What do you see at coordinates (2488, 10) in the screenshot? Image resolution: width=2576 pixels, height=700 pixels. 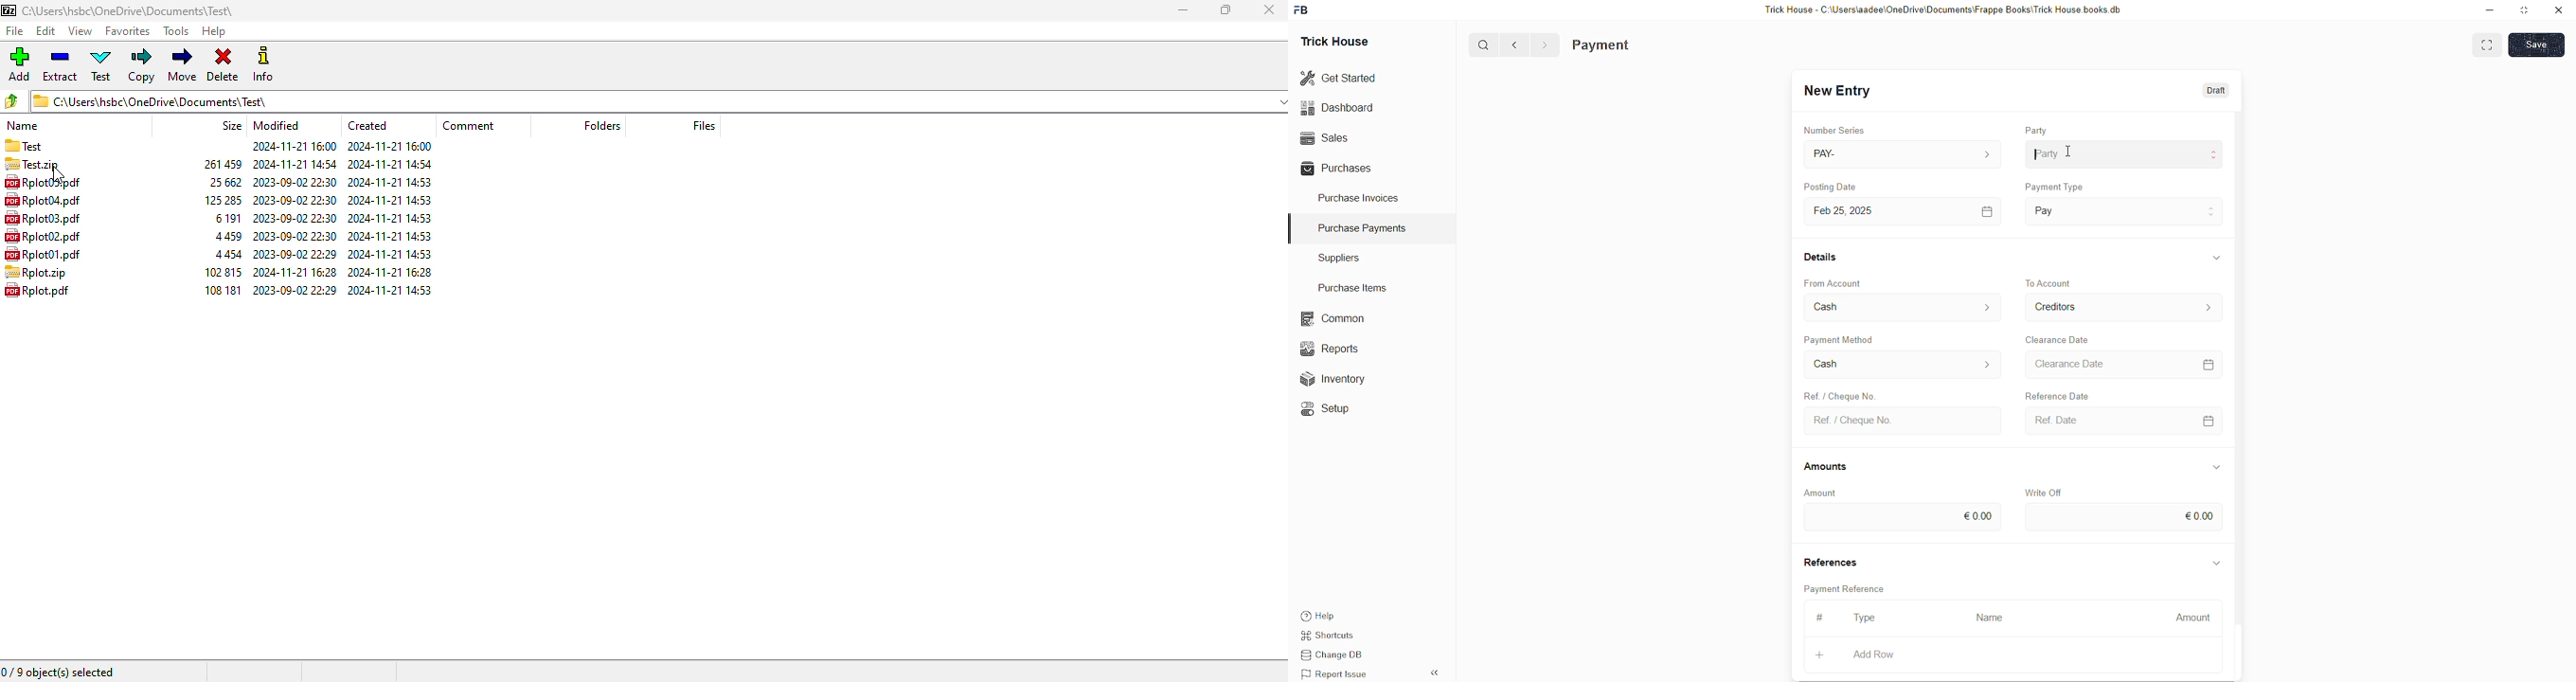 I see `minimise down` at bounding box center [2488, 10].